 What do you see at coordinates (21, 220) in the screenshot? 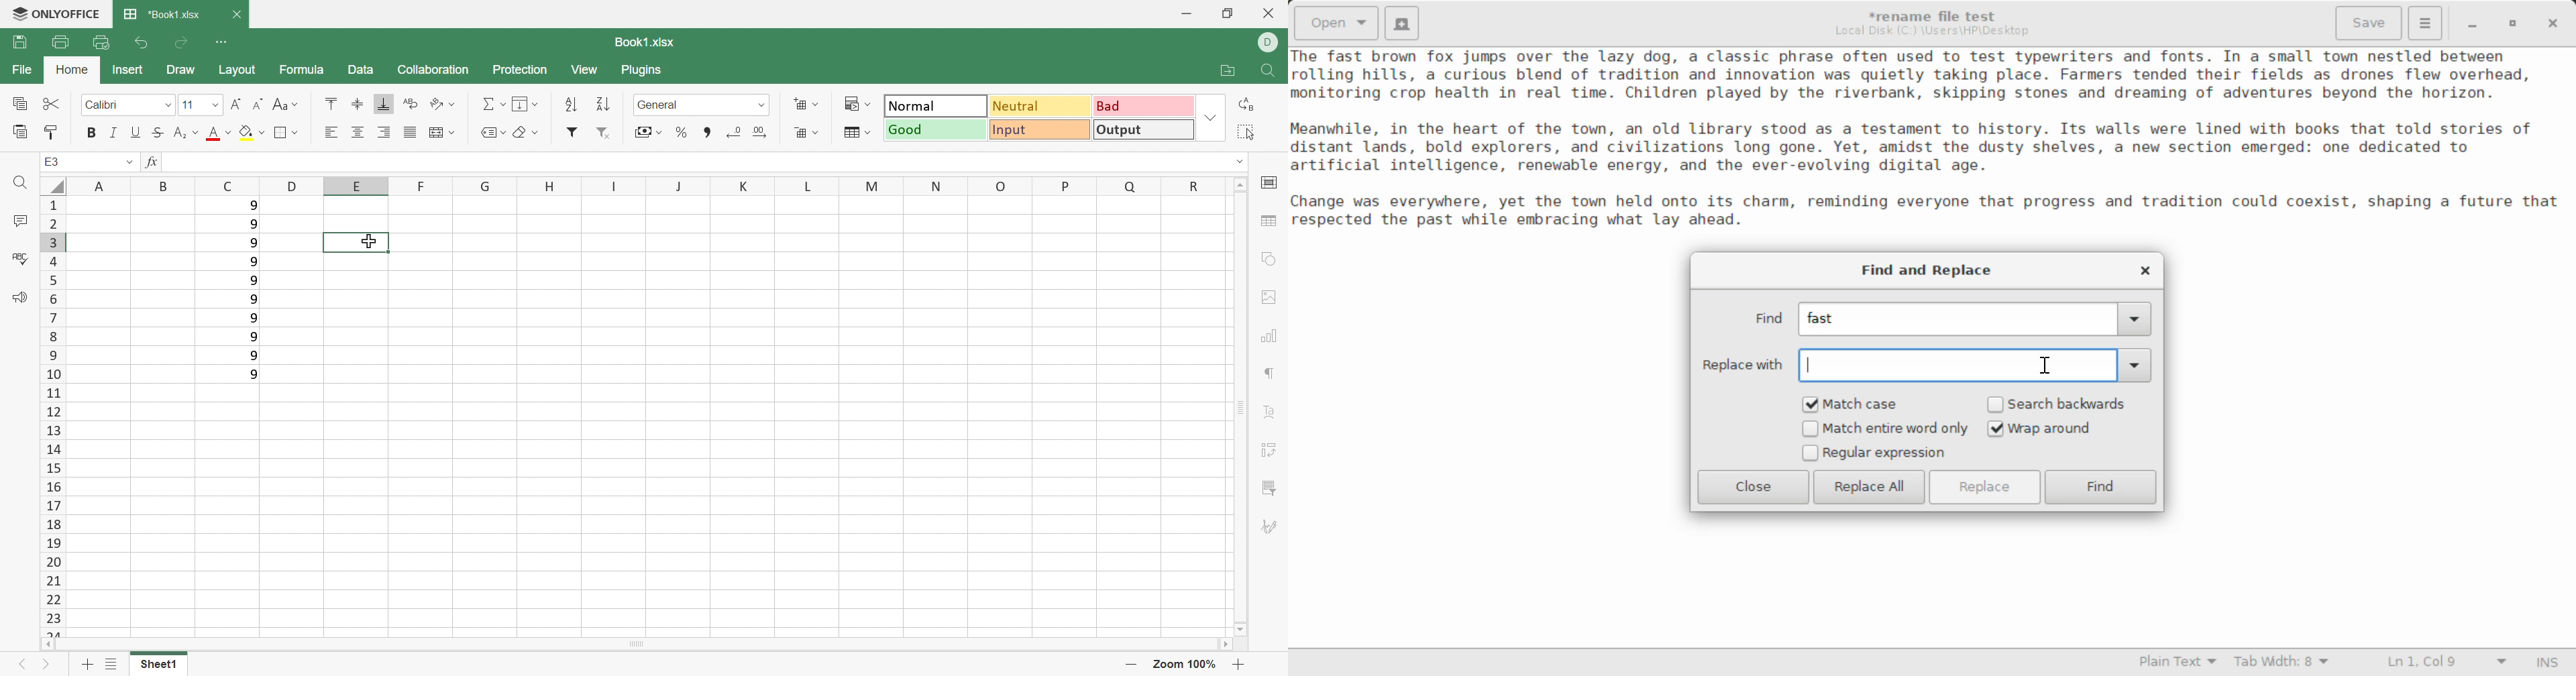
I see `Comments` at bounding box center [21, 220].